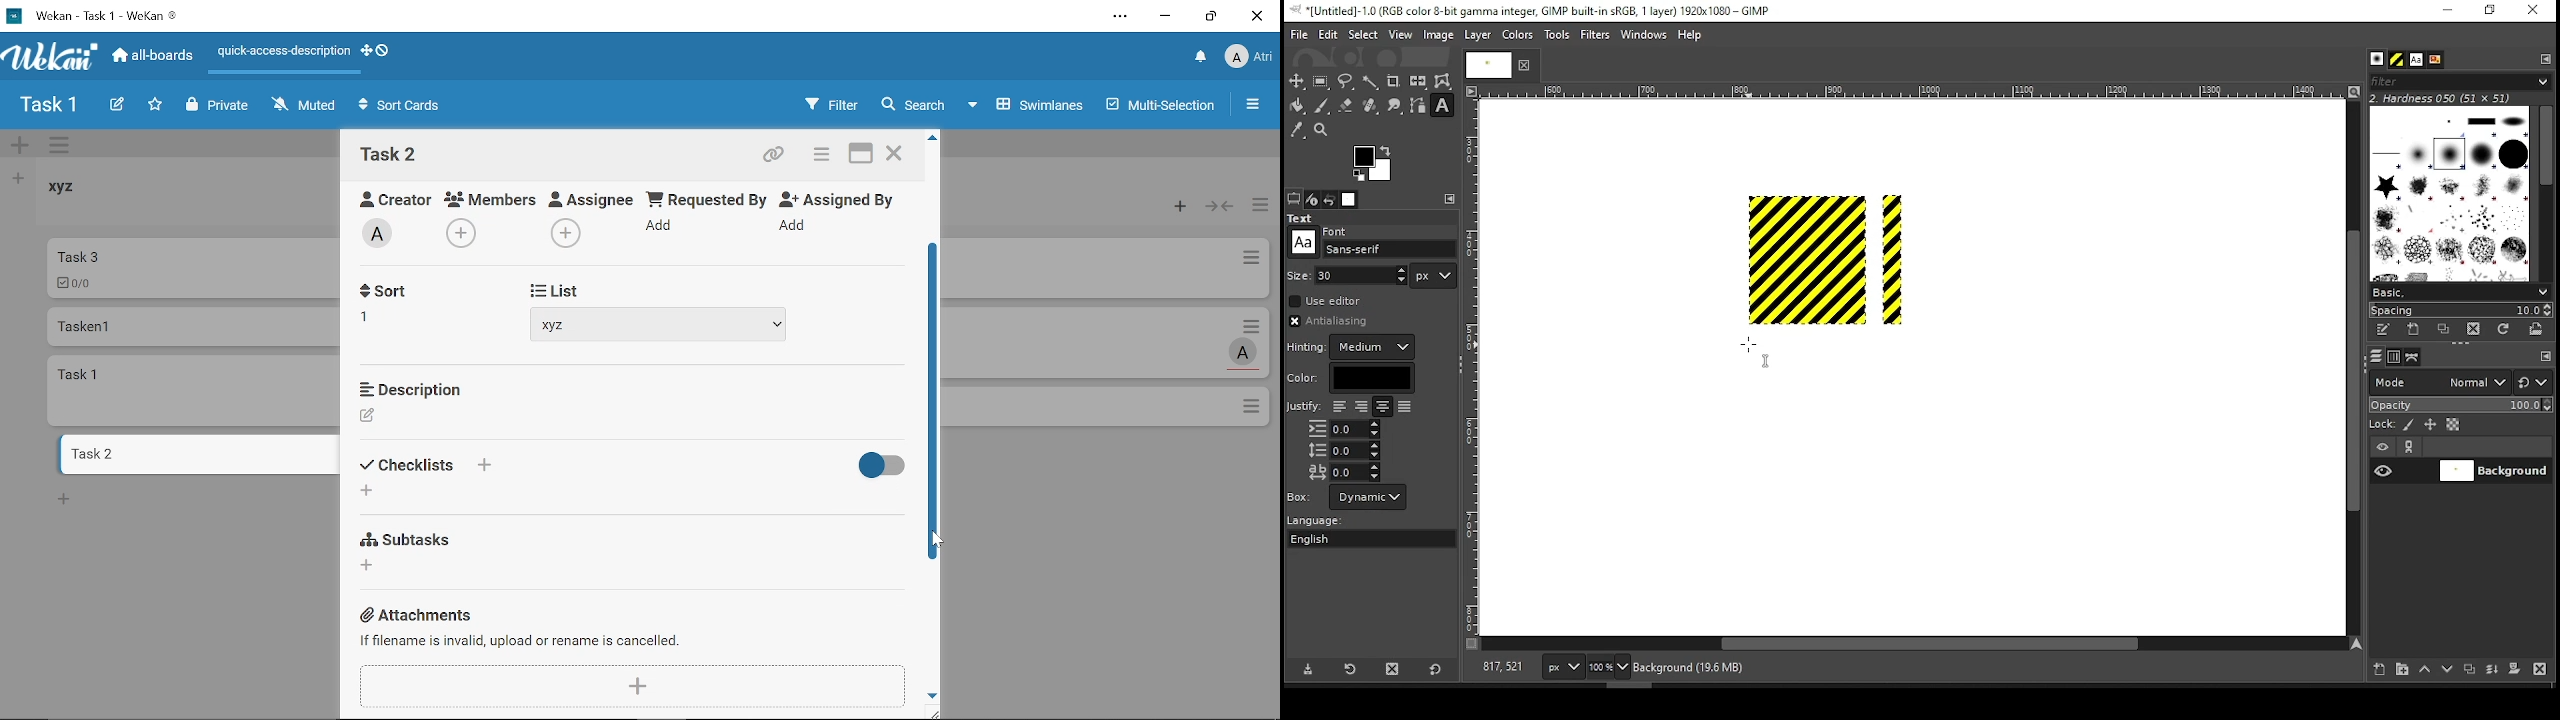 Image resolution: width=2576 pixels, height=728 pixels. I want to click on Card actions, so click(818, 157).